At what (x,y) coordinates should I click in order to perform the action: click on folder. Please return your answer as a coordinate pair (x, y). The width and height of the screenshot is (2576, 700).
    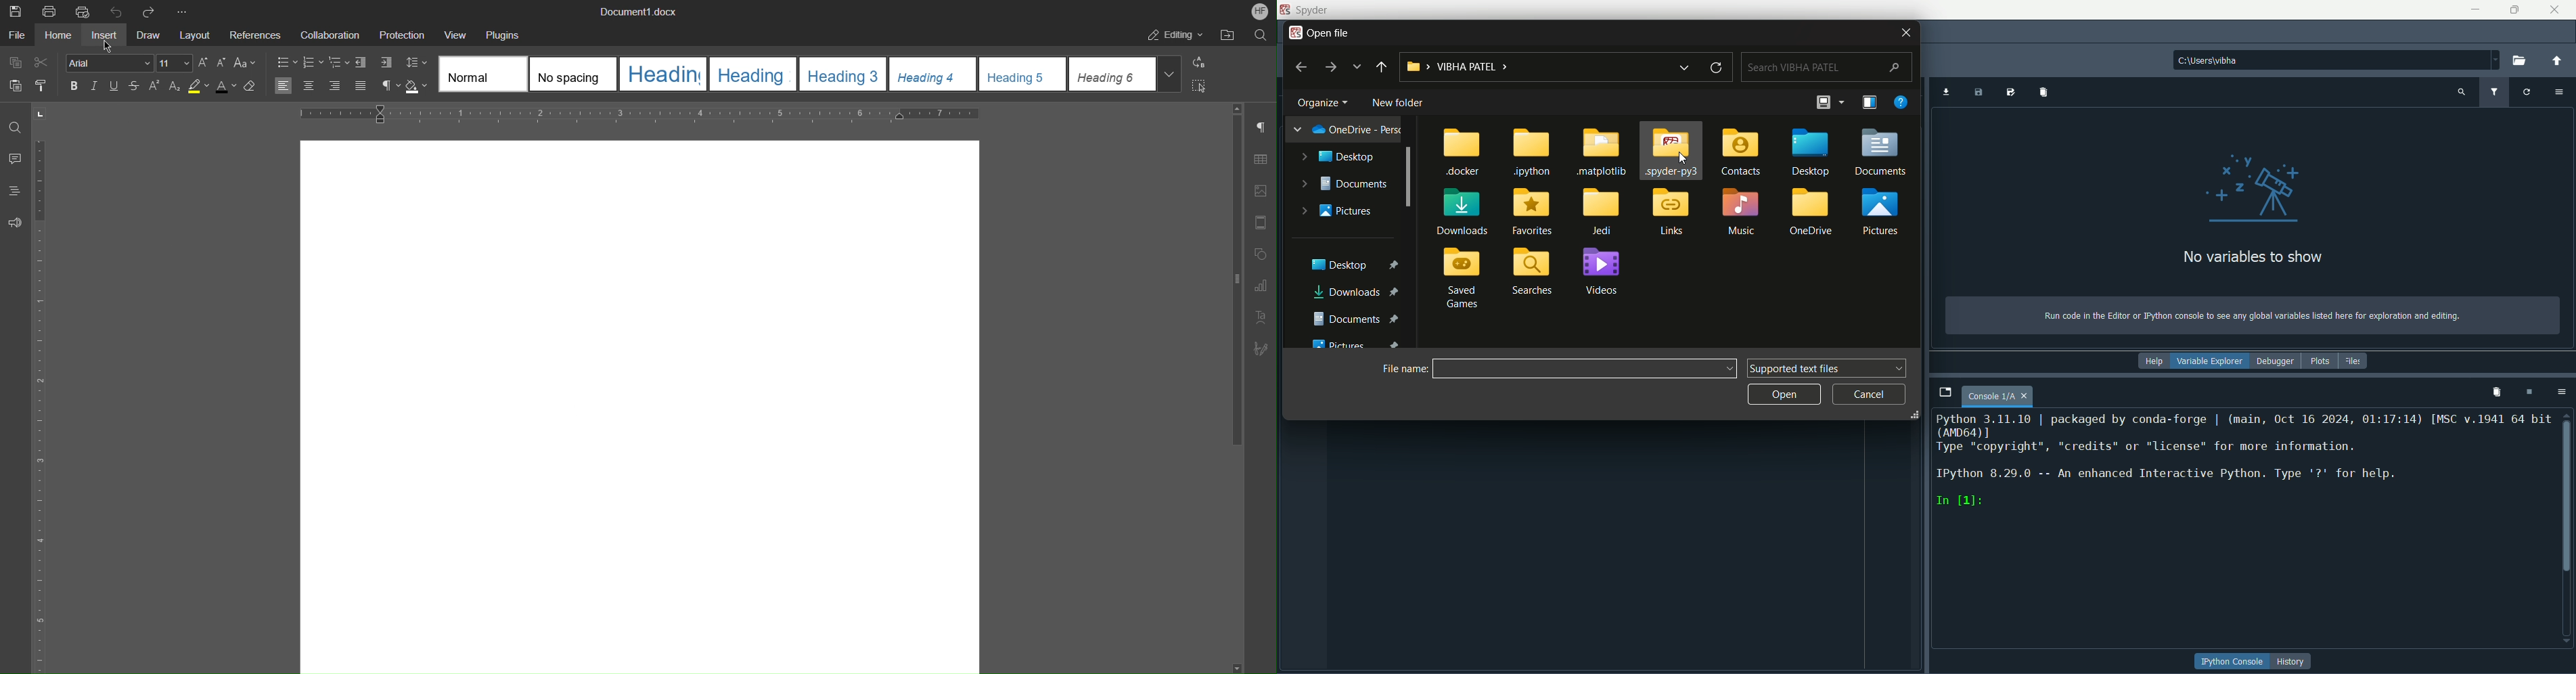
    Looking at the image, I should click on (1882, 150).